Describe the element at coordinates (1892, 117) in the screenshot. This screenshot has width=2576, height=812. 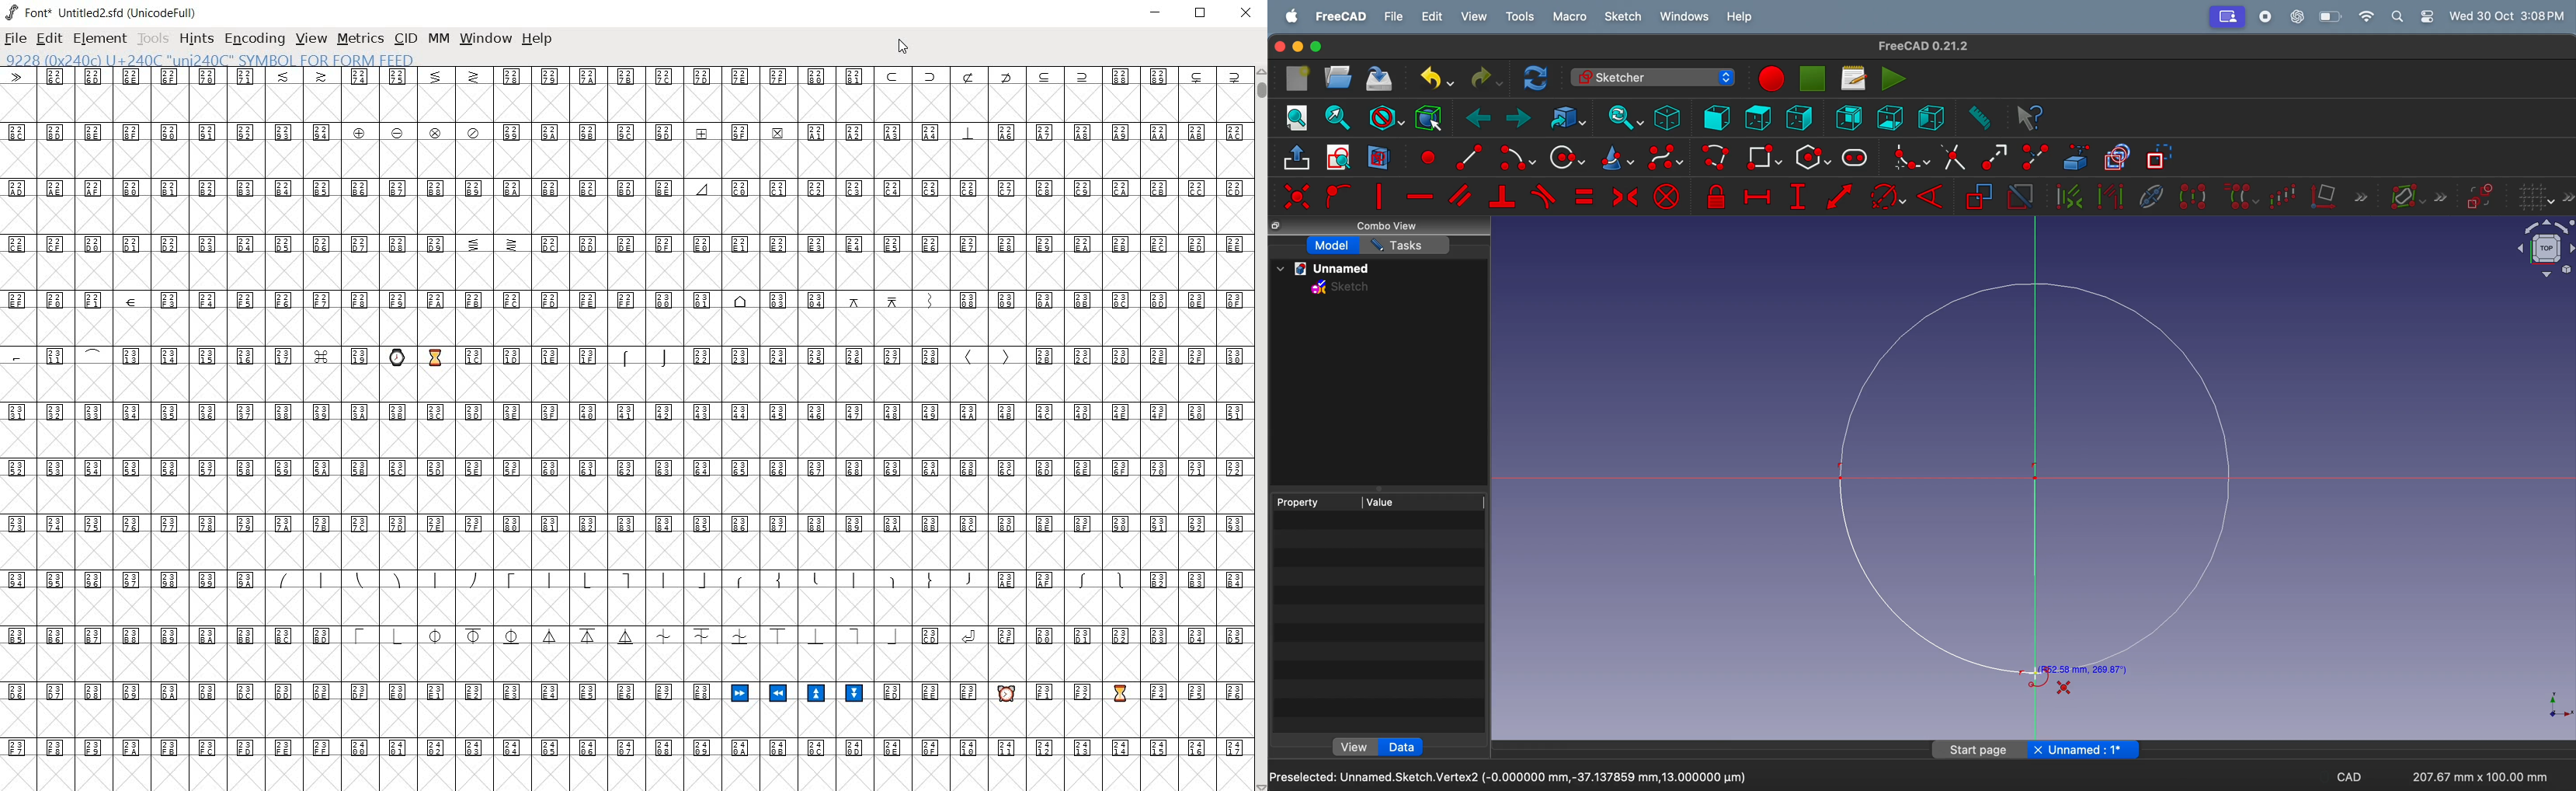
I see `bottom view` at that location.